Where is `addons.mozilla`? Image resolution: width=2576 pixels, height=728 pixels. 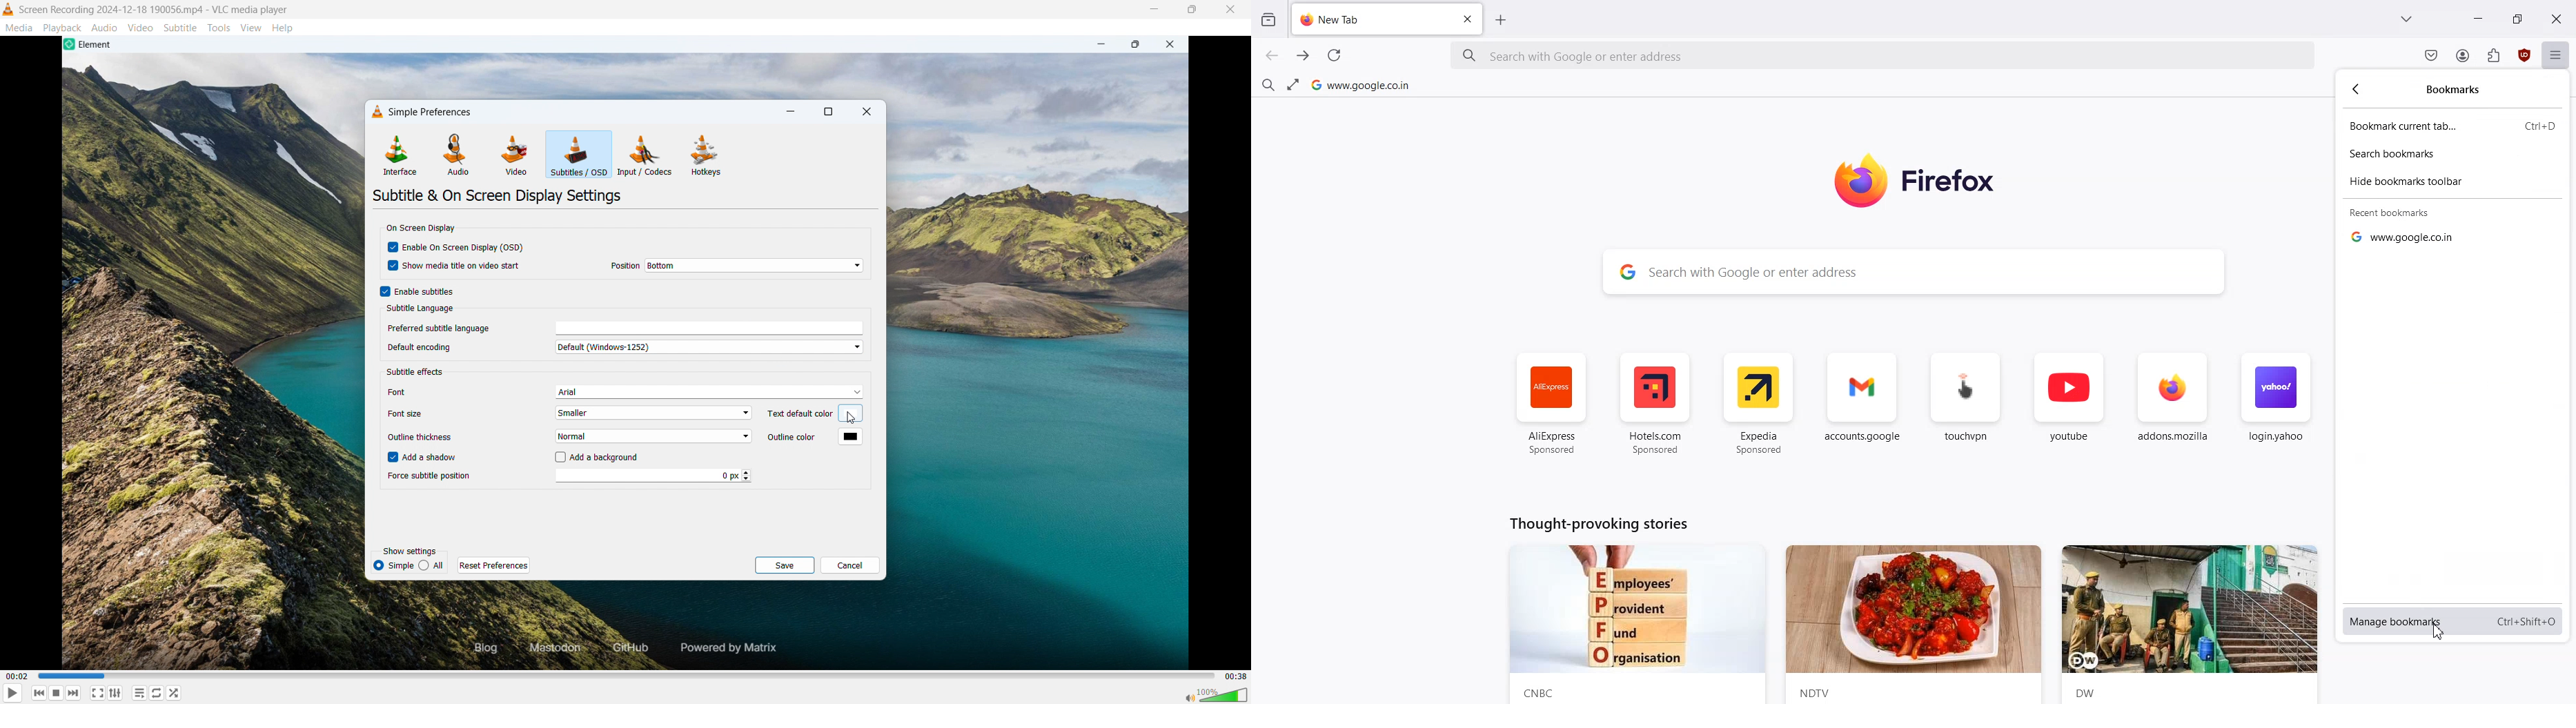 addons.mozilla is located at coordinates (2173, 406).